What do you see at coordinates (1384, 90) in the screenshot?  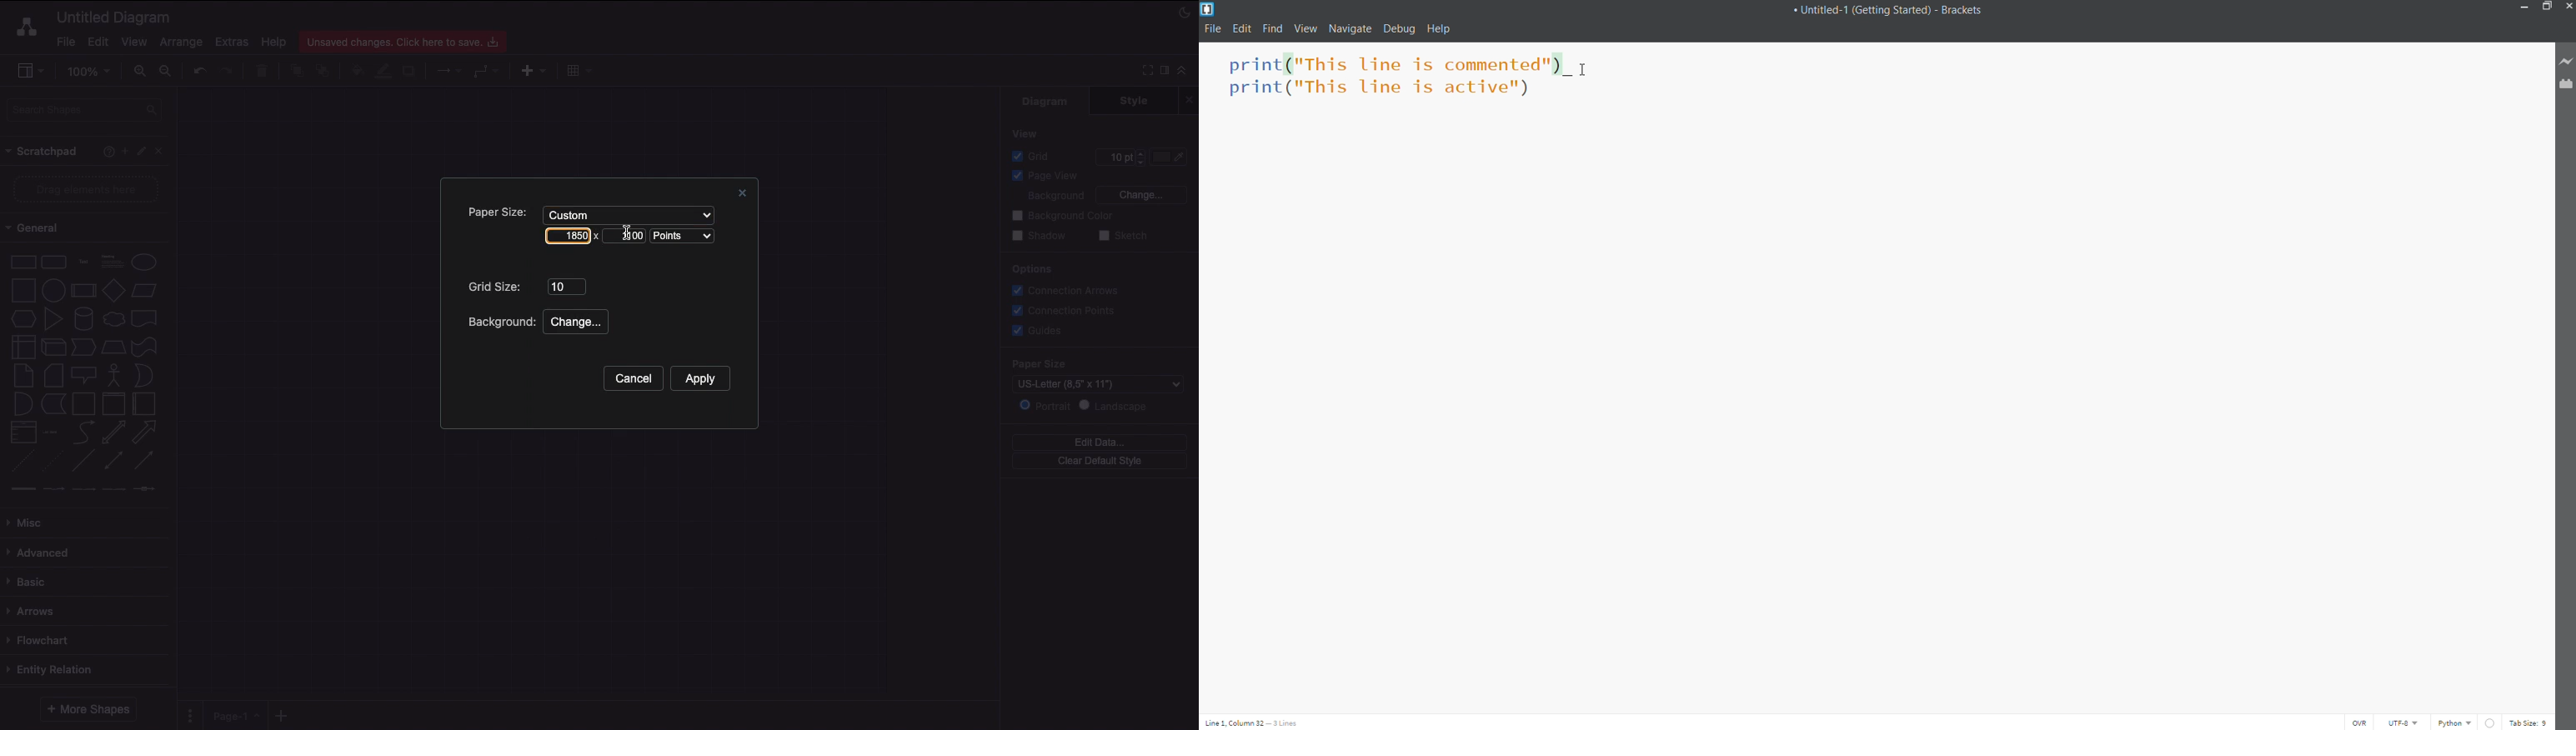 I see `Other Code` at bounding box center [1384, 90].